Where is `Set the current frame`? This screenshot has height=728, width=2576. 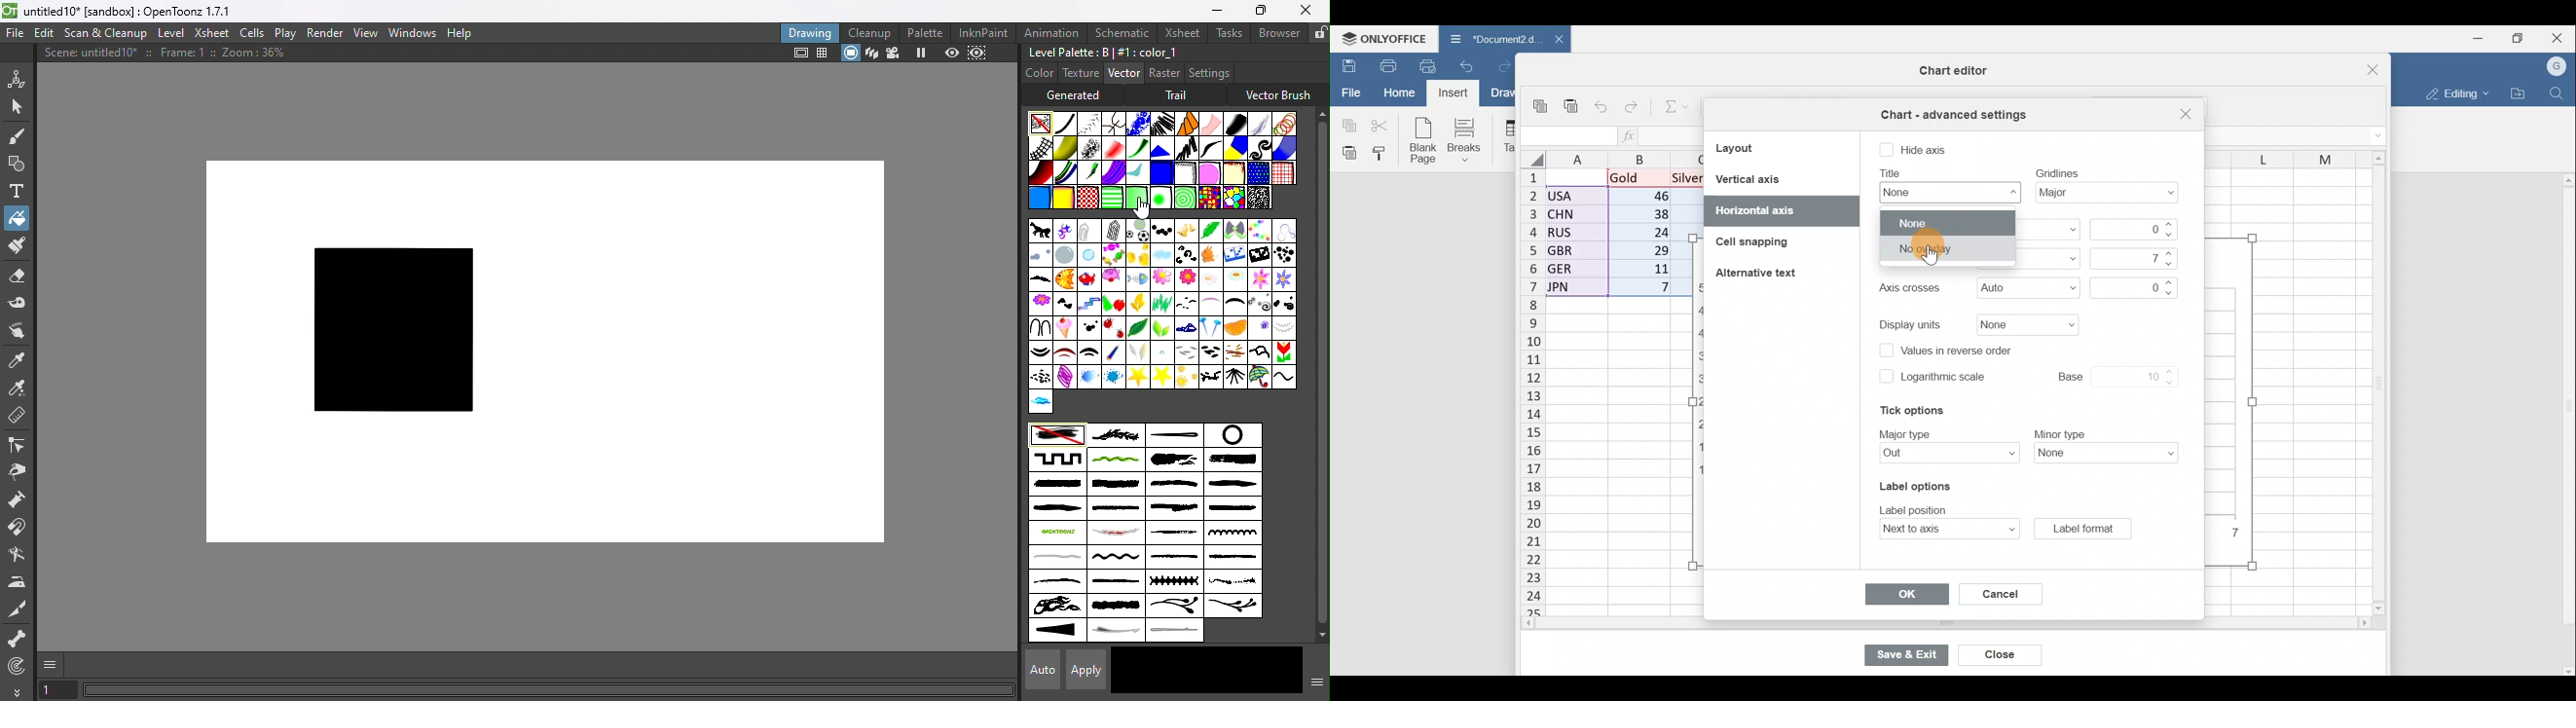 Set the current frame is located at coordinates (57, 691).